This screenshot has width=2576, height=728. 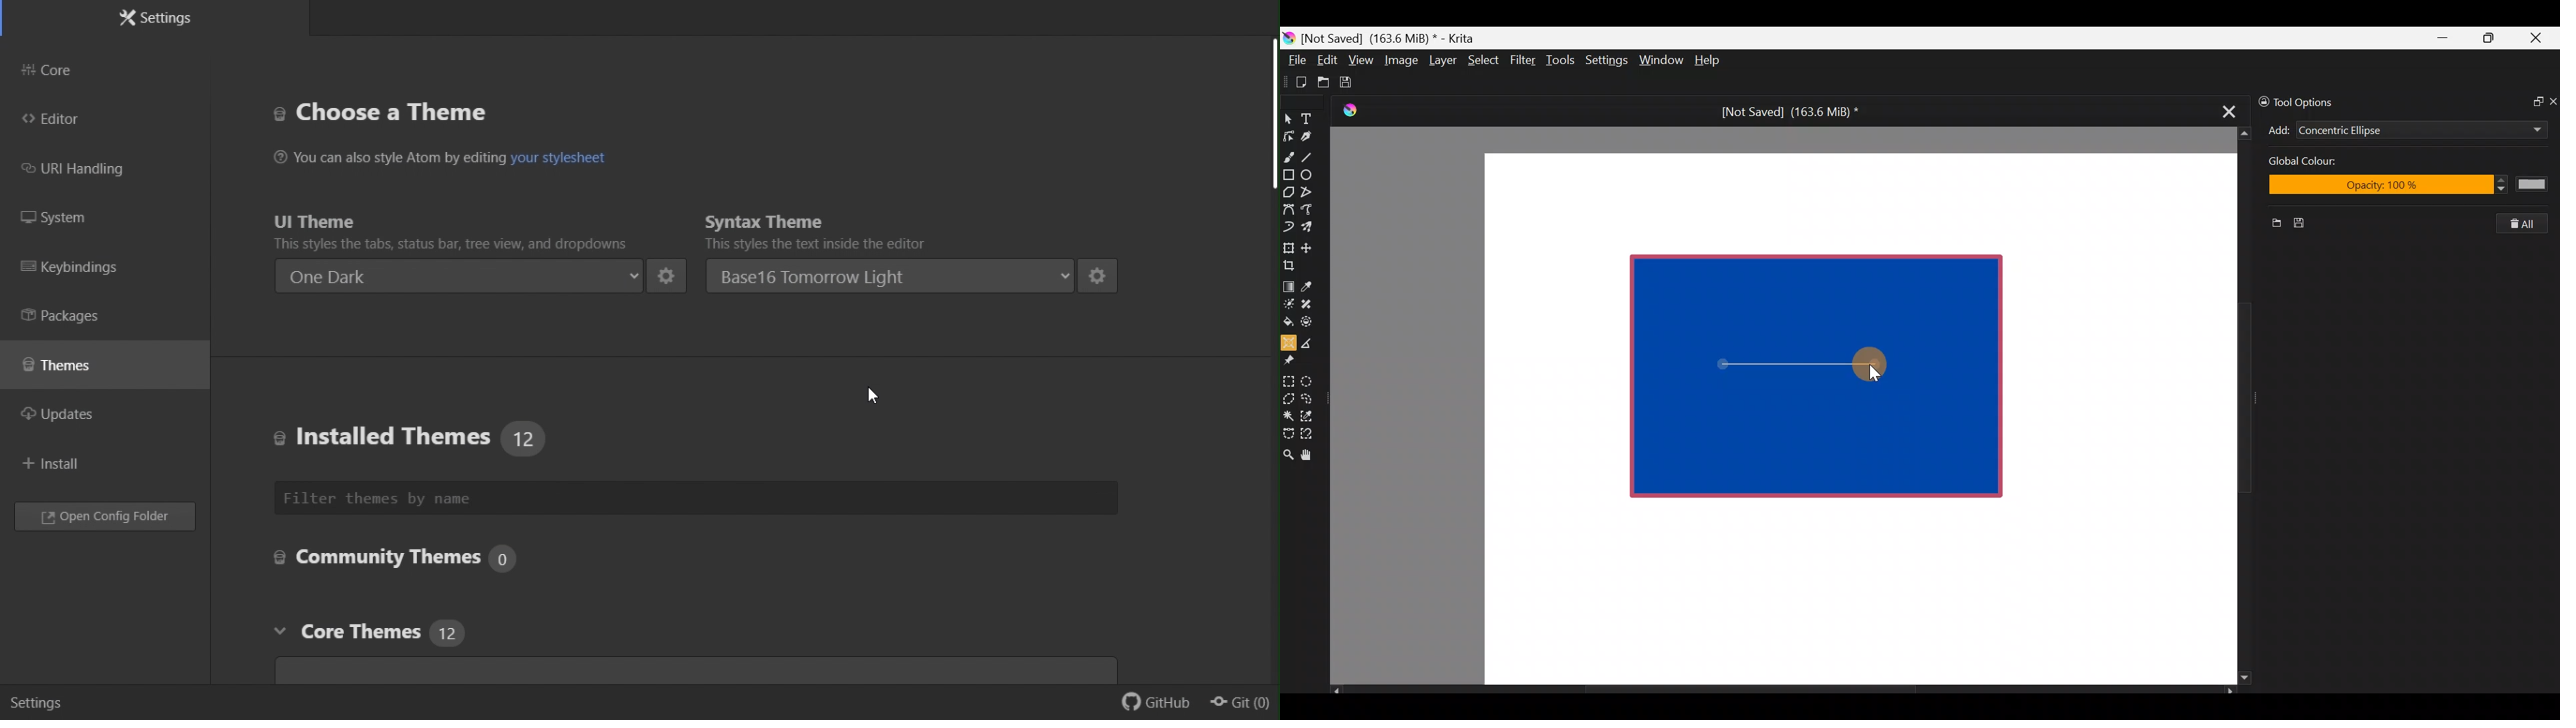 What do you see at coordinates (1312, 455) in the screenshot?
I see `Pan tool` at bounding box center [1312, 455].